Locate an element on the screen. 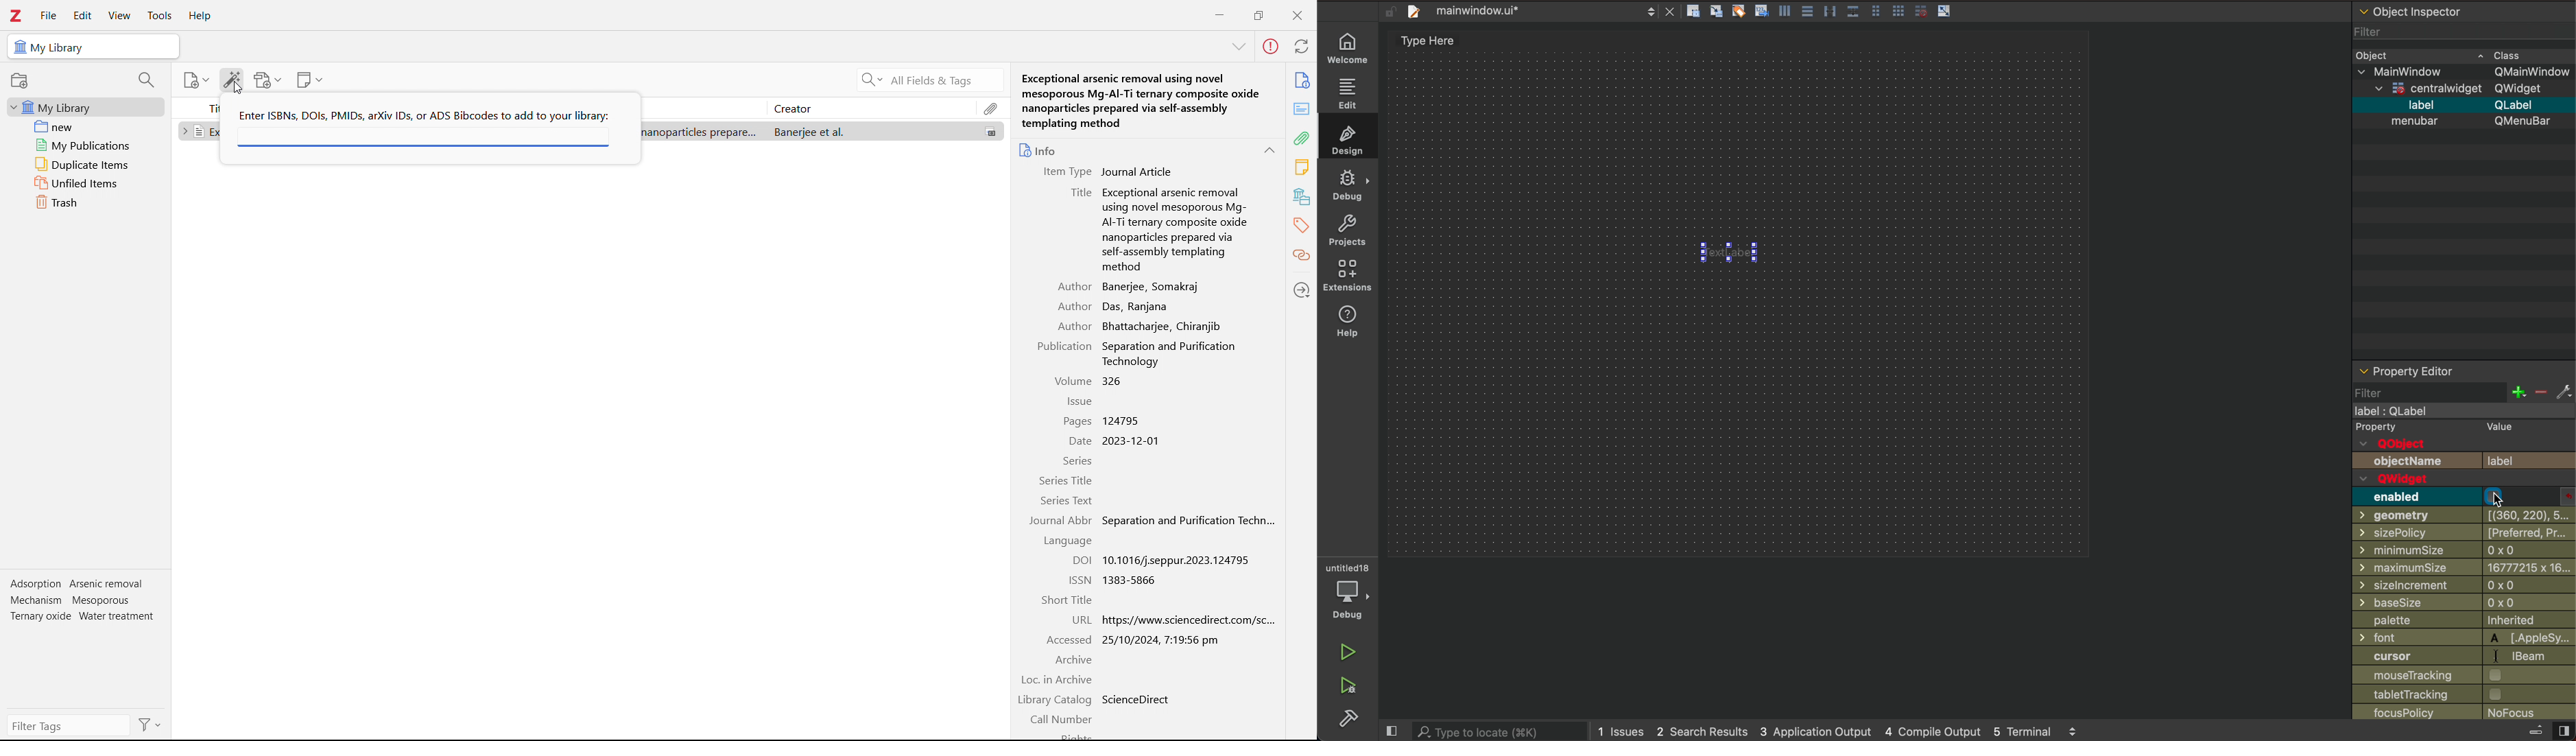 Image resolution: width=2576 pixels, height=756 pixels. Separation and purification technology is located at coordinates (1182, 353).